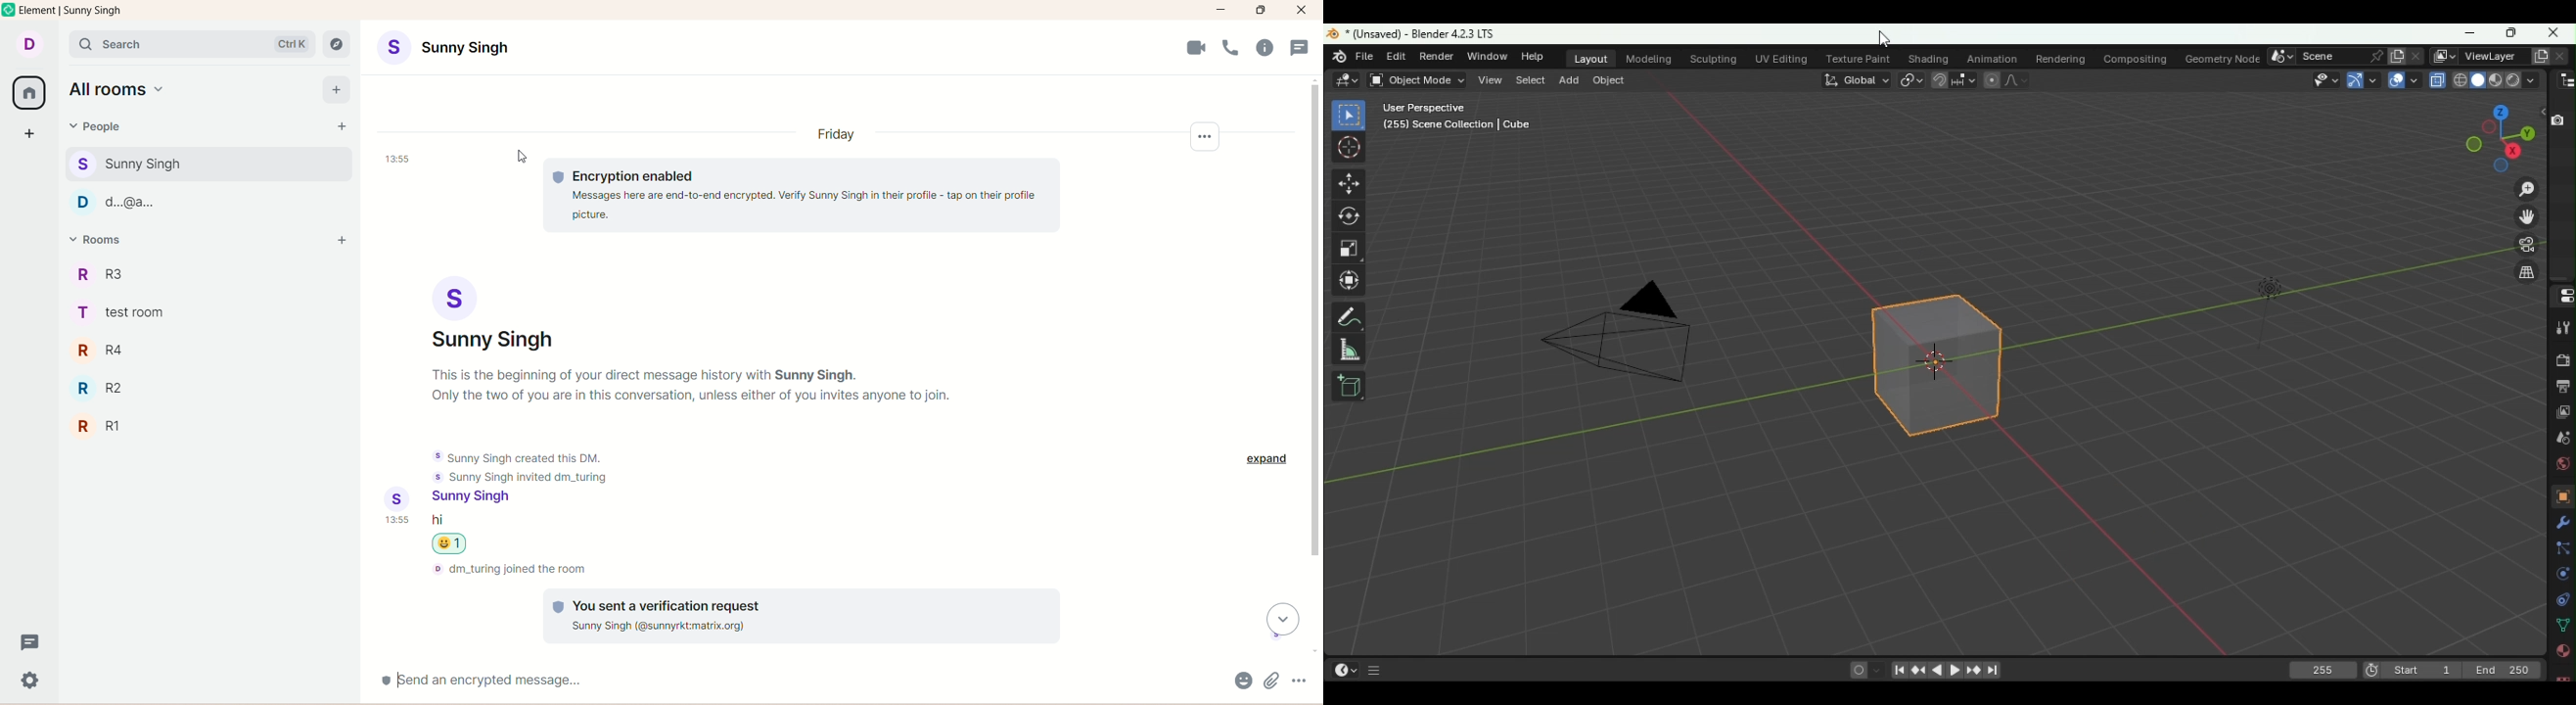 This screenshot has height=728, width=2576. What do you see at coordinates (119, 88) in the screenshot?
I see `all rooms` at bounding box center [119, 88].